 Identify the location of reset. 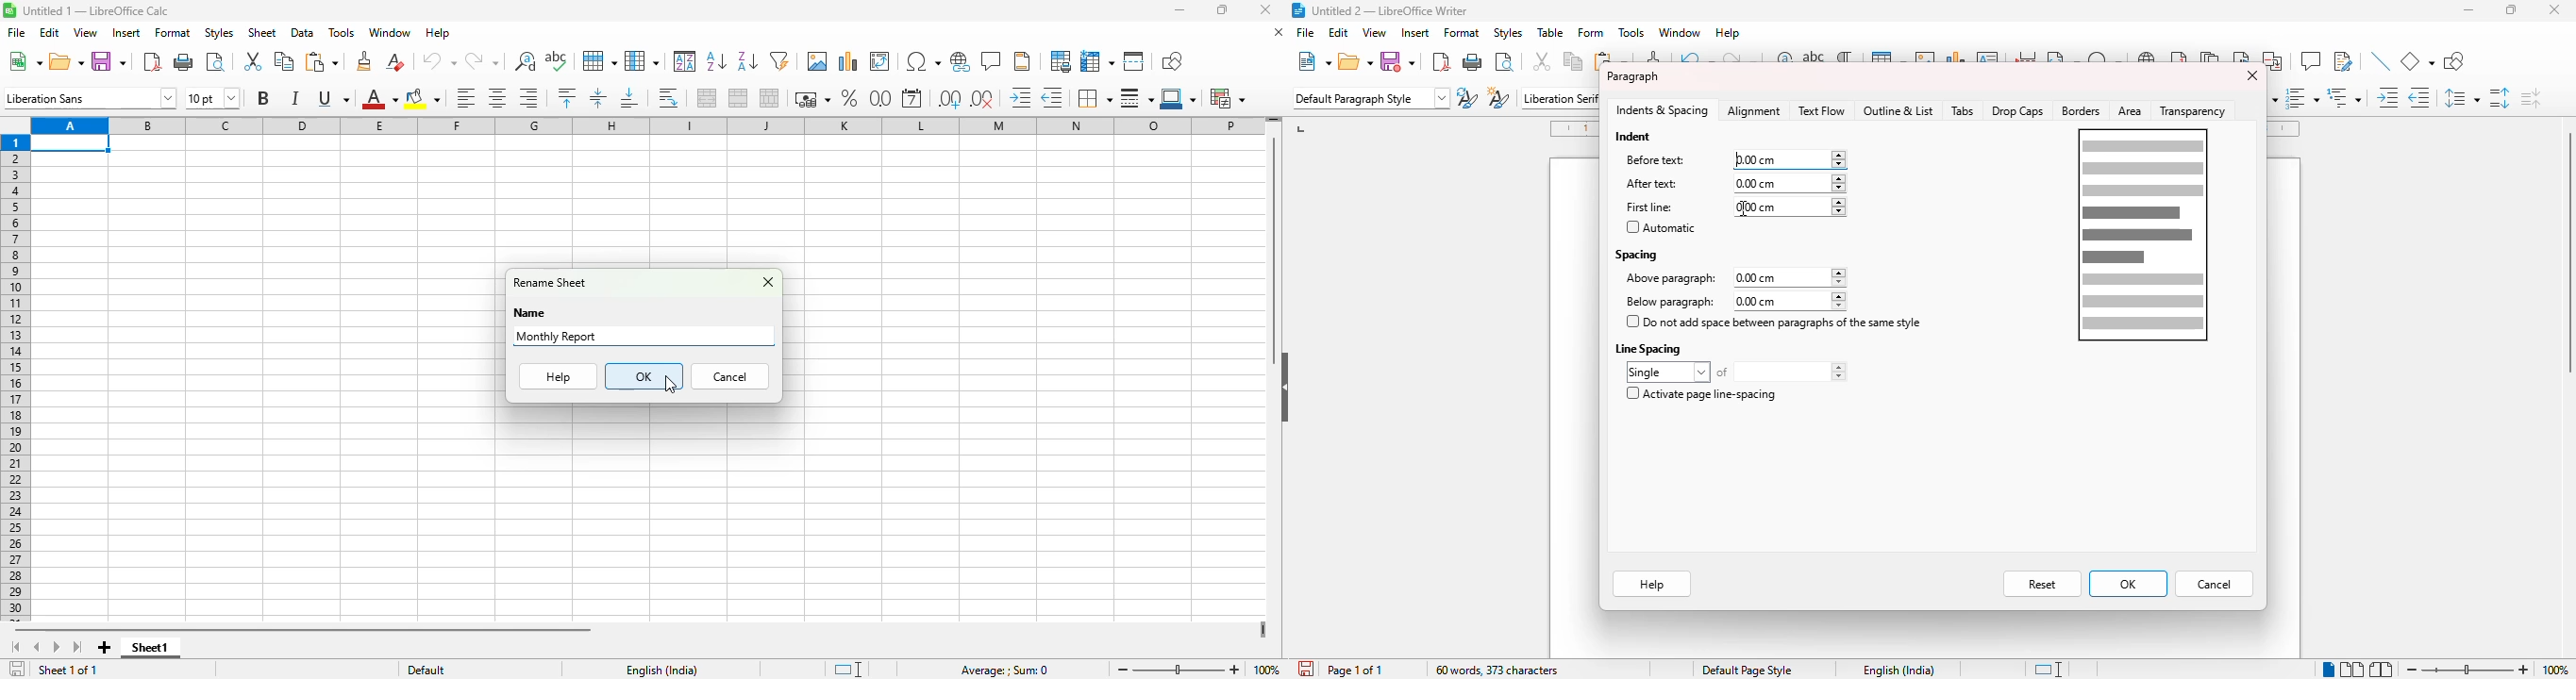
(2042, 585).